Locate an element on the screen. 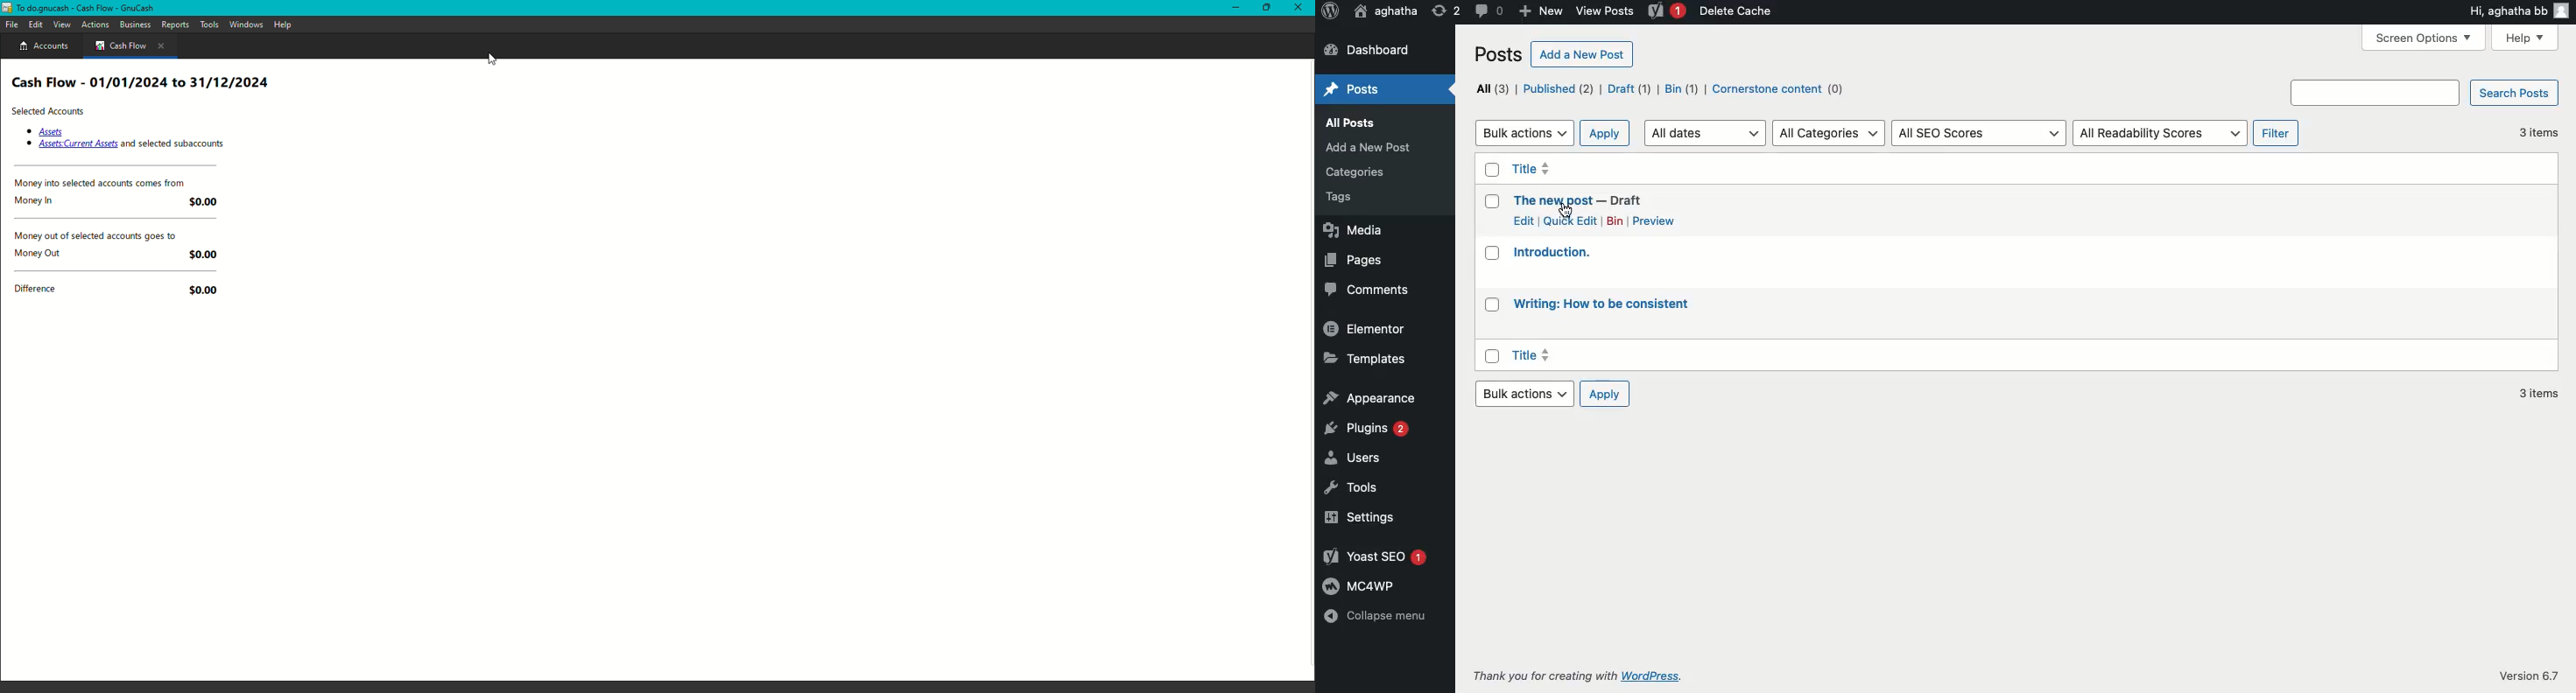  Money In is located at coordinates (38, 201).